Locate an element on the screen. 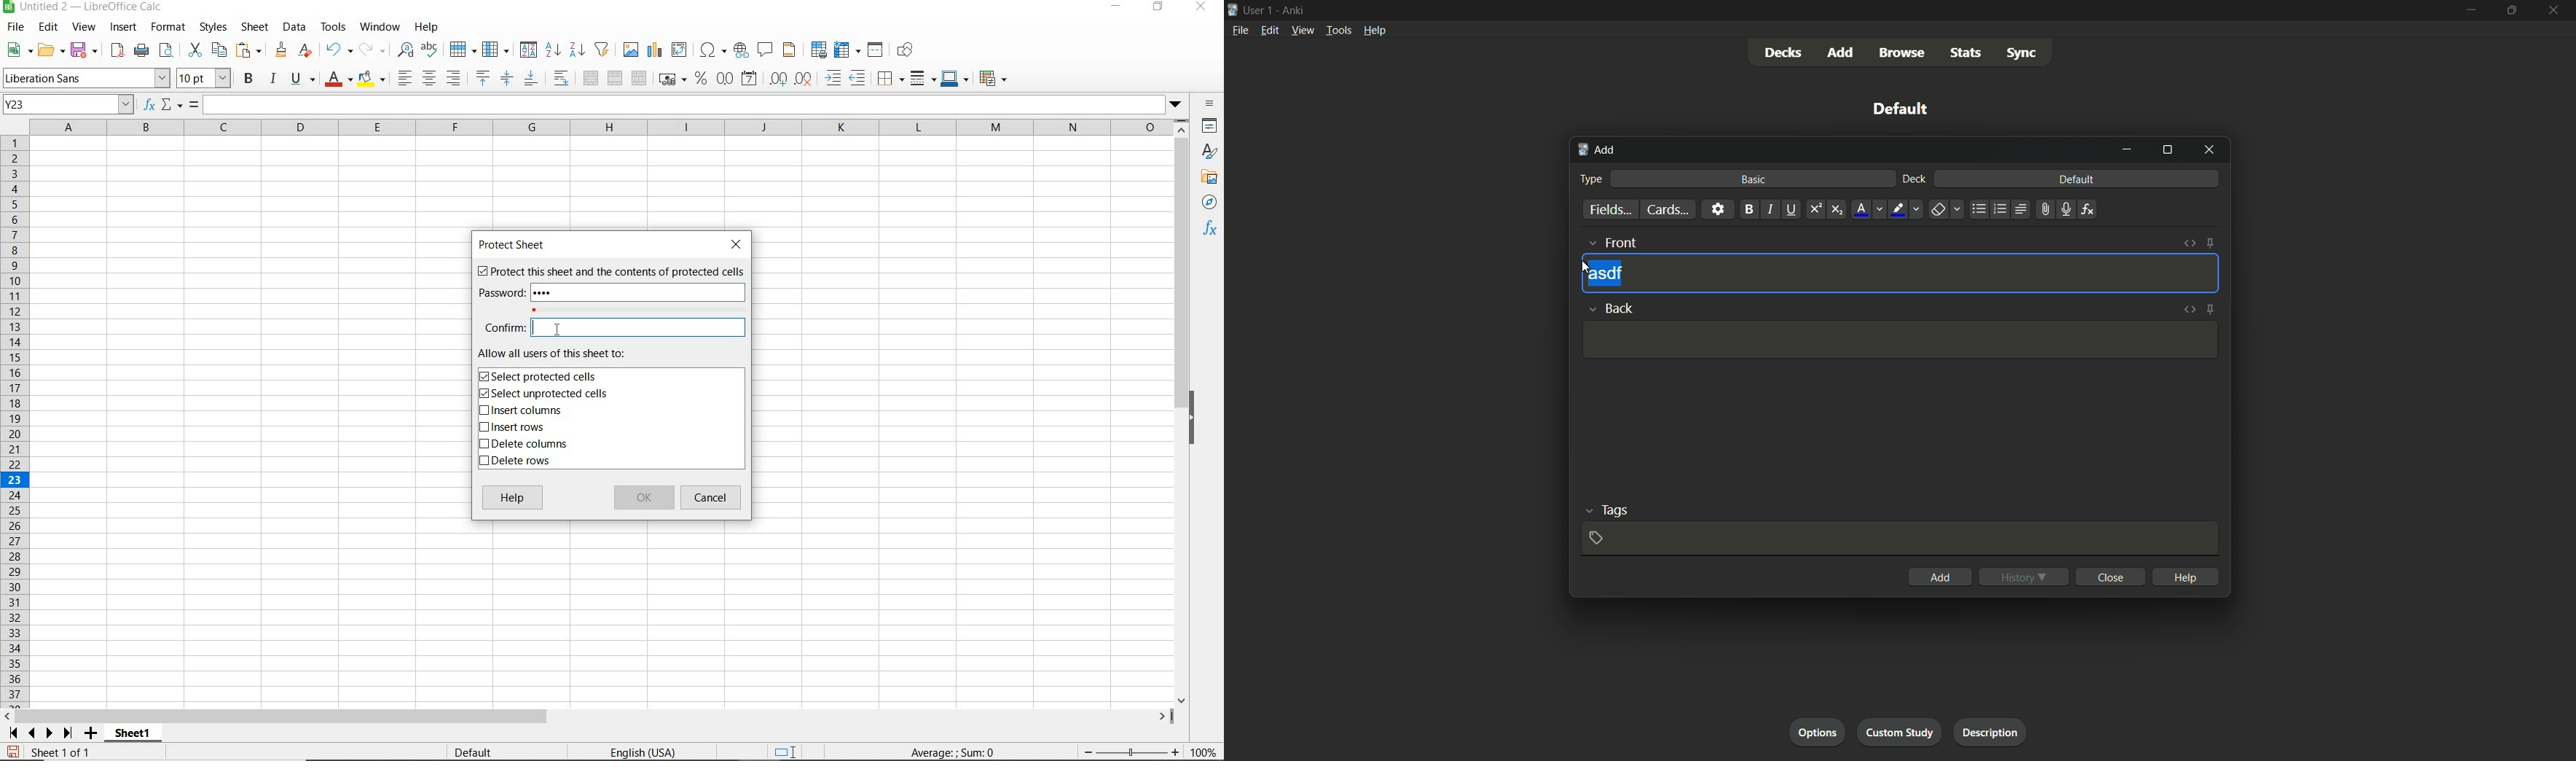  toggle html editor is located at coordinates (2188, 309).